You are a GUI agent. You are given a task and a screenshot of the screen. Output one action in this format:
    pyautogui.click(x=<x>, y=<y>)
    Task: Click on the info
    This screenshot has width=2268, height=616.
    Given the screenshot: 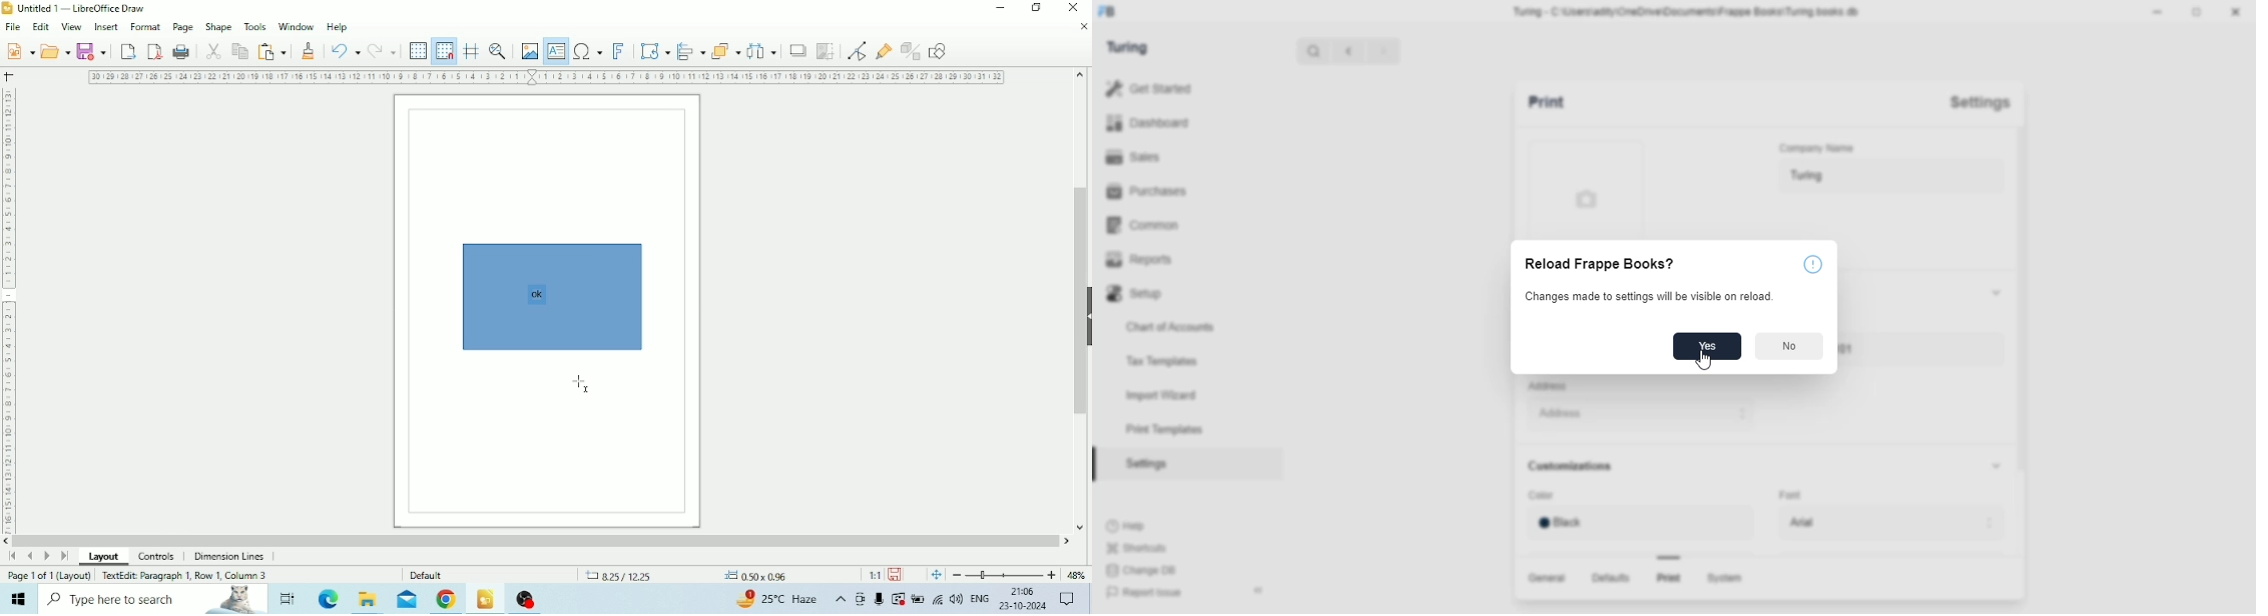 What is the action you would take?
    pyautogui.click(x=1812, y=265)
    